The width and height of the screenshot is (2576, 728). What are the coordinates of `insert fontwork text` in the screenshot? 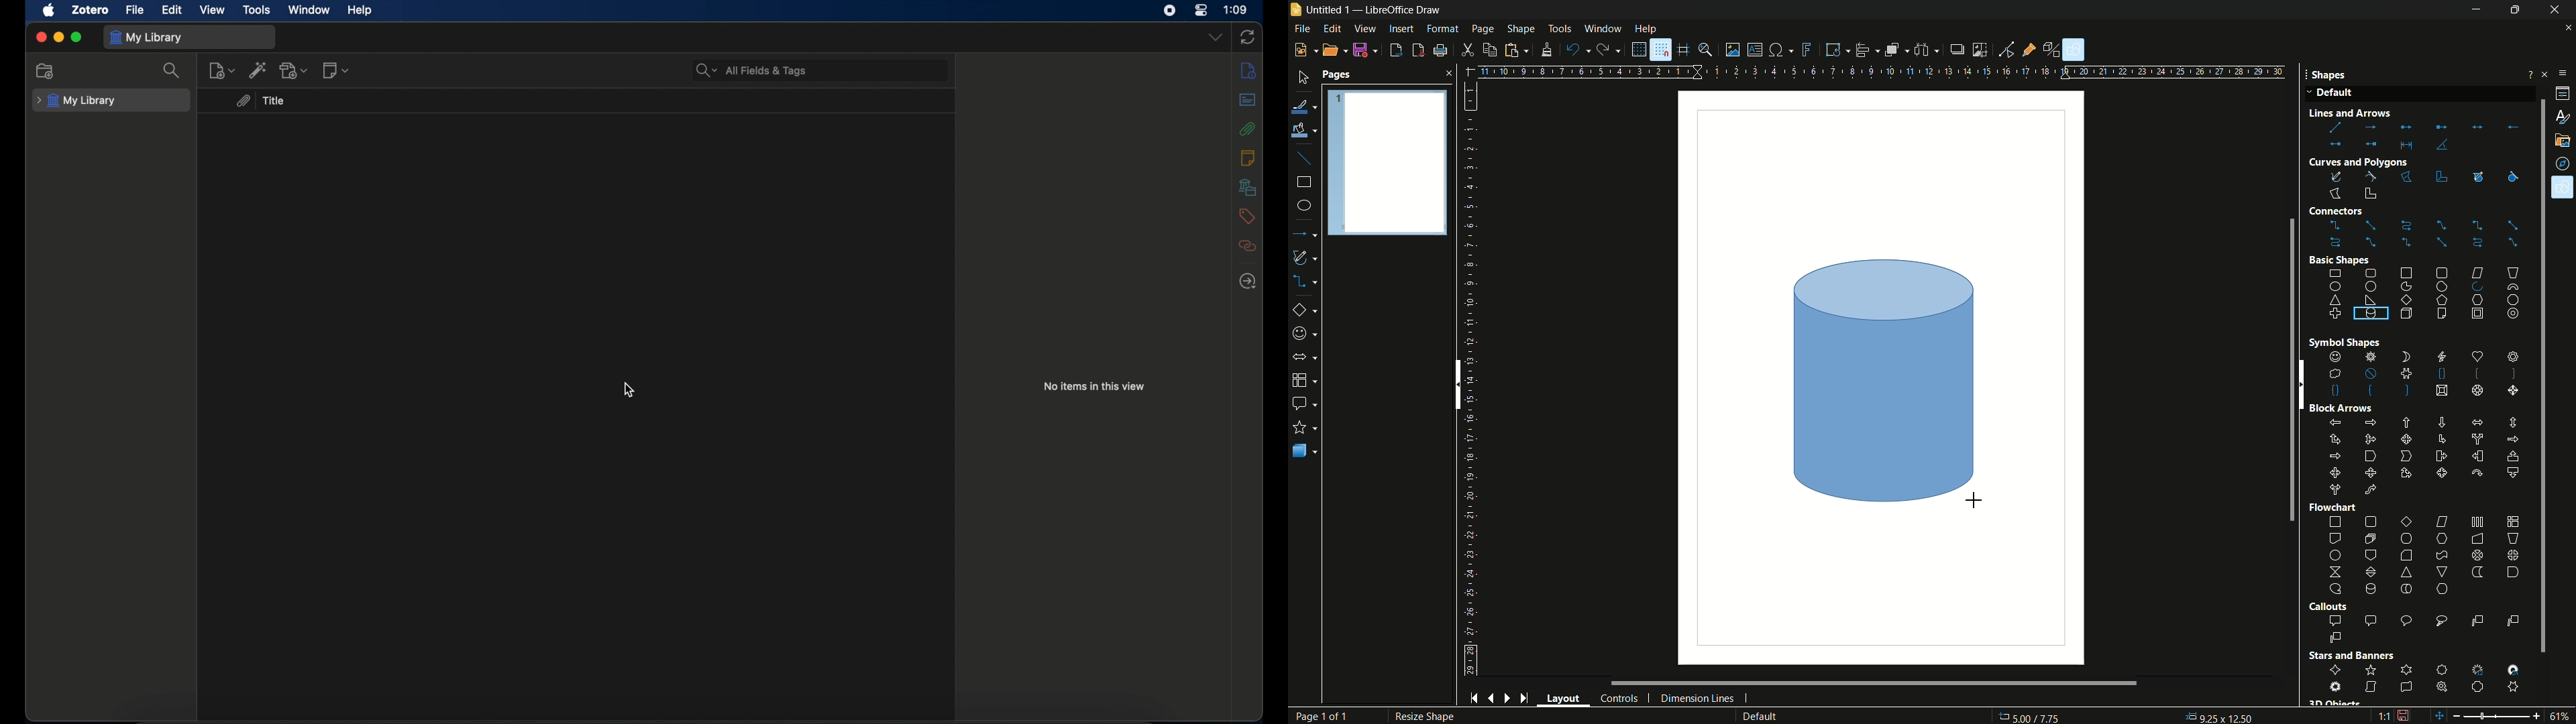 It's located at (1808, 50).